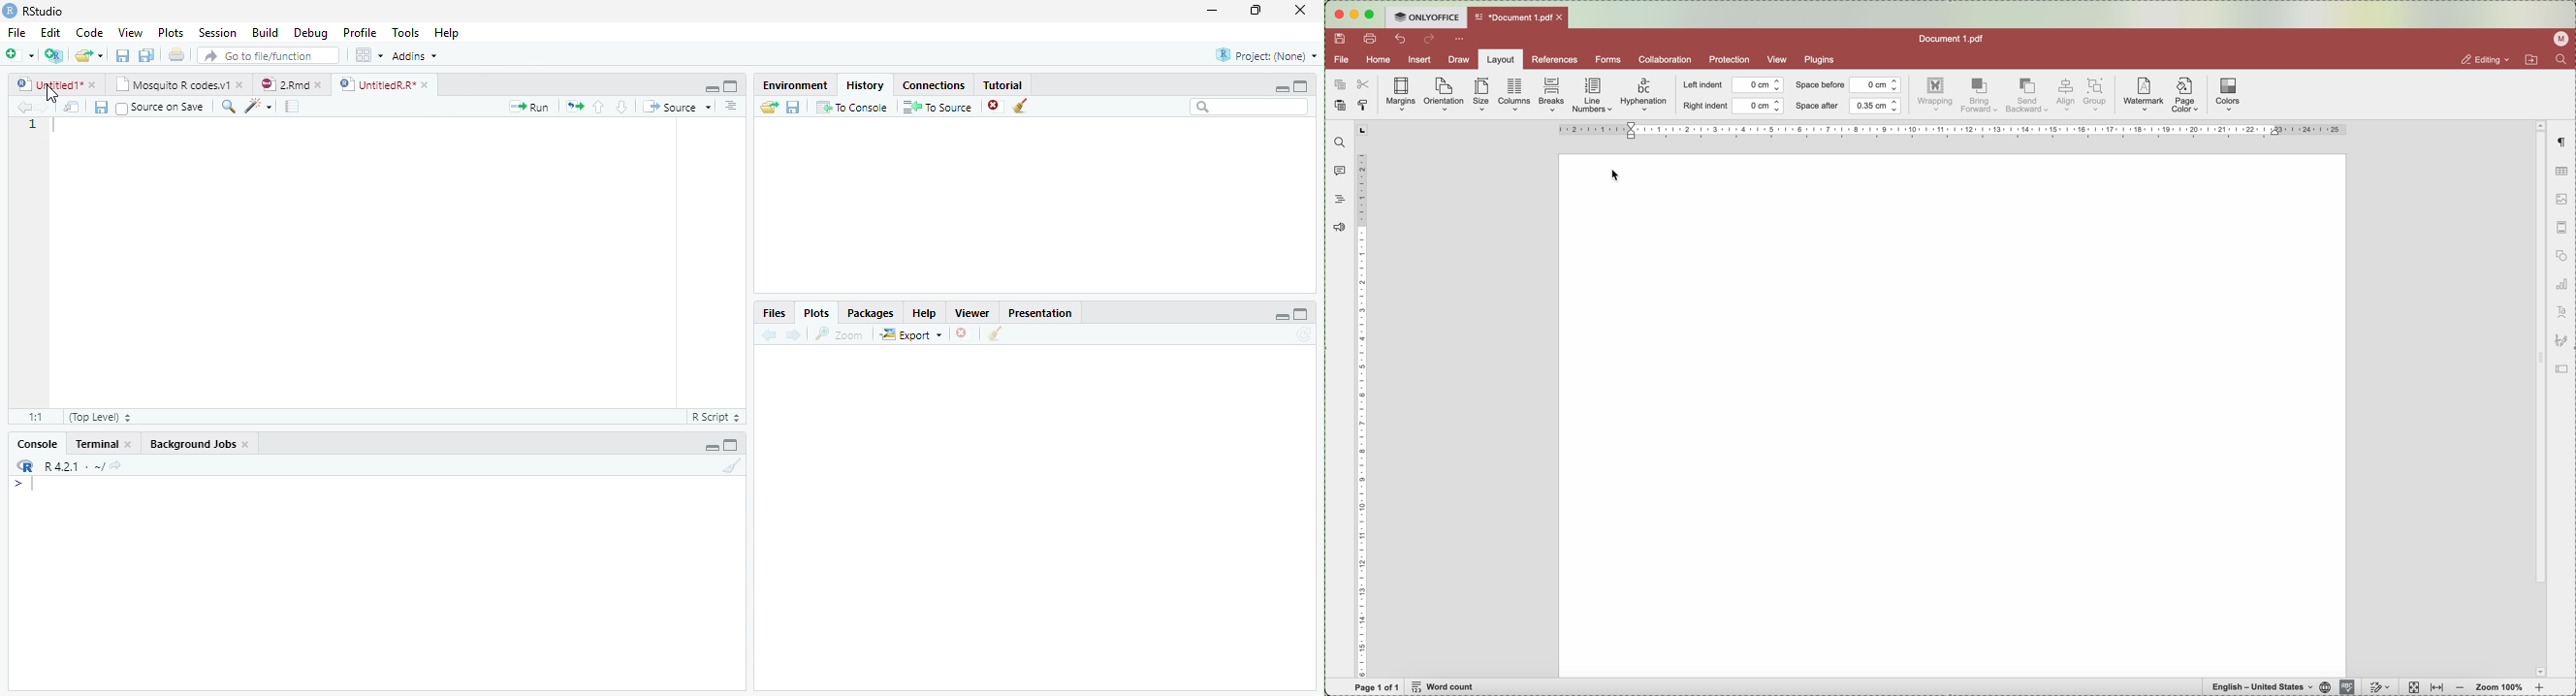  Describe the element at coordinates (2027, 97) in the screenshot. I see `send backward` at that location.